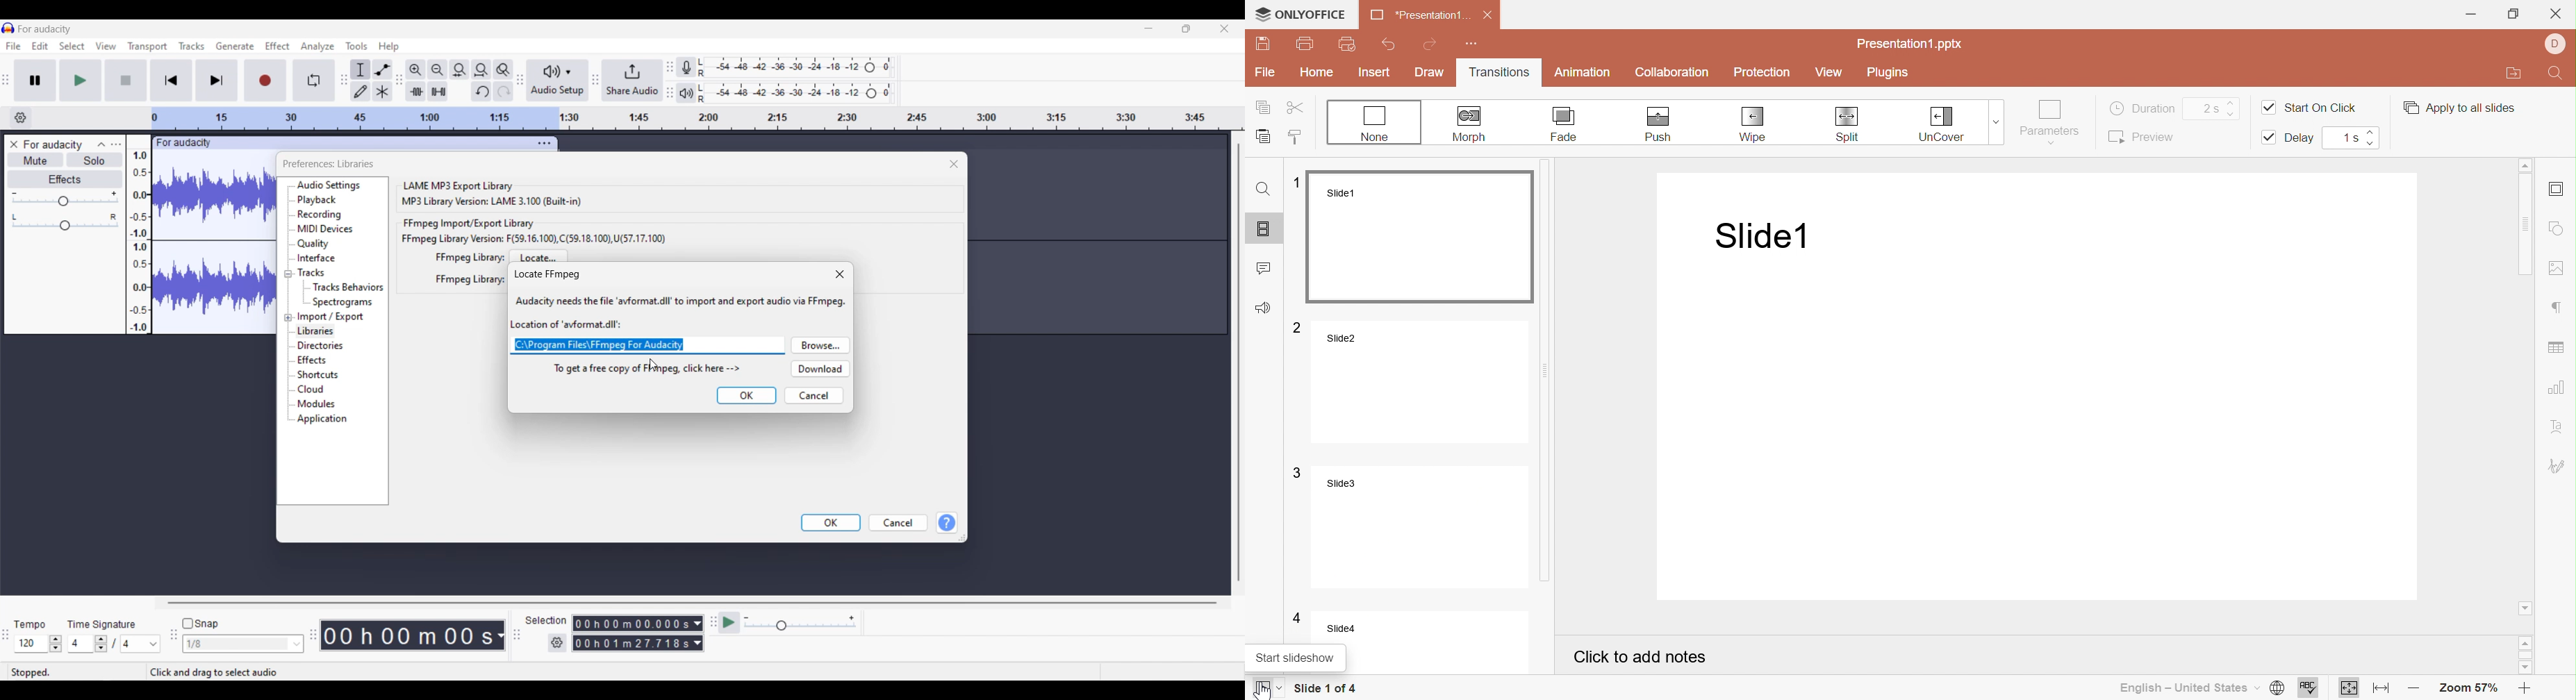 This screenshot has width=2576, height=700. What do you see at coordinates (314, 80) in the screenshot?
I see `Enable looping` at bounding box center [314, 80].